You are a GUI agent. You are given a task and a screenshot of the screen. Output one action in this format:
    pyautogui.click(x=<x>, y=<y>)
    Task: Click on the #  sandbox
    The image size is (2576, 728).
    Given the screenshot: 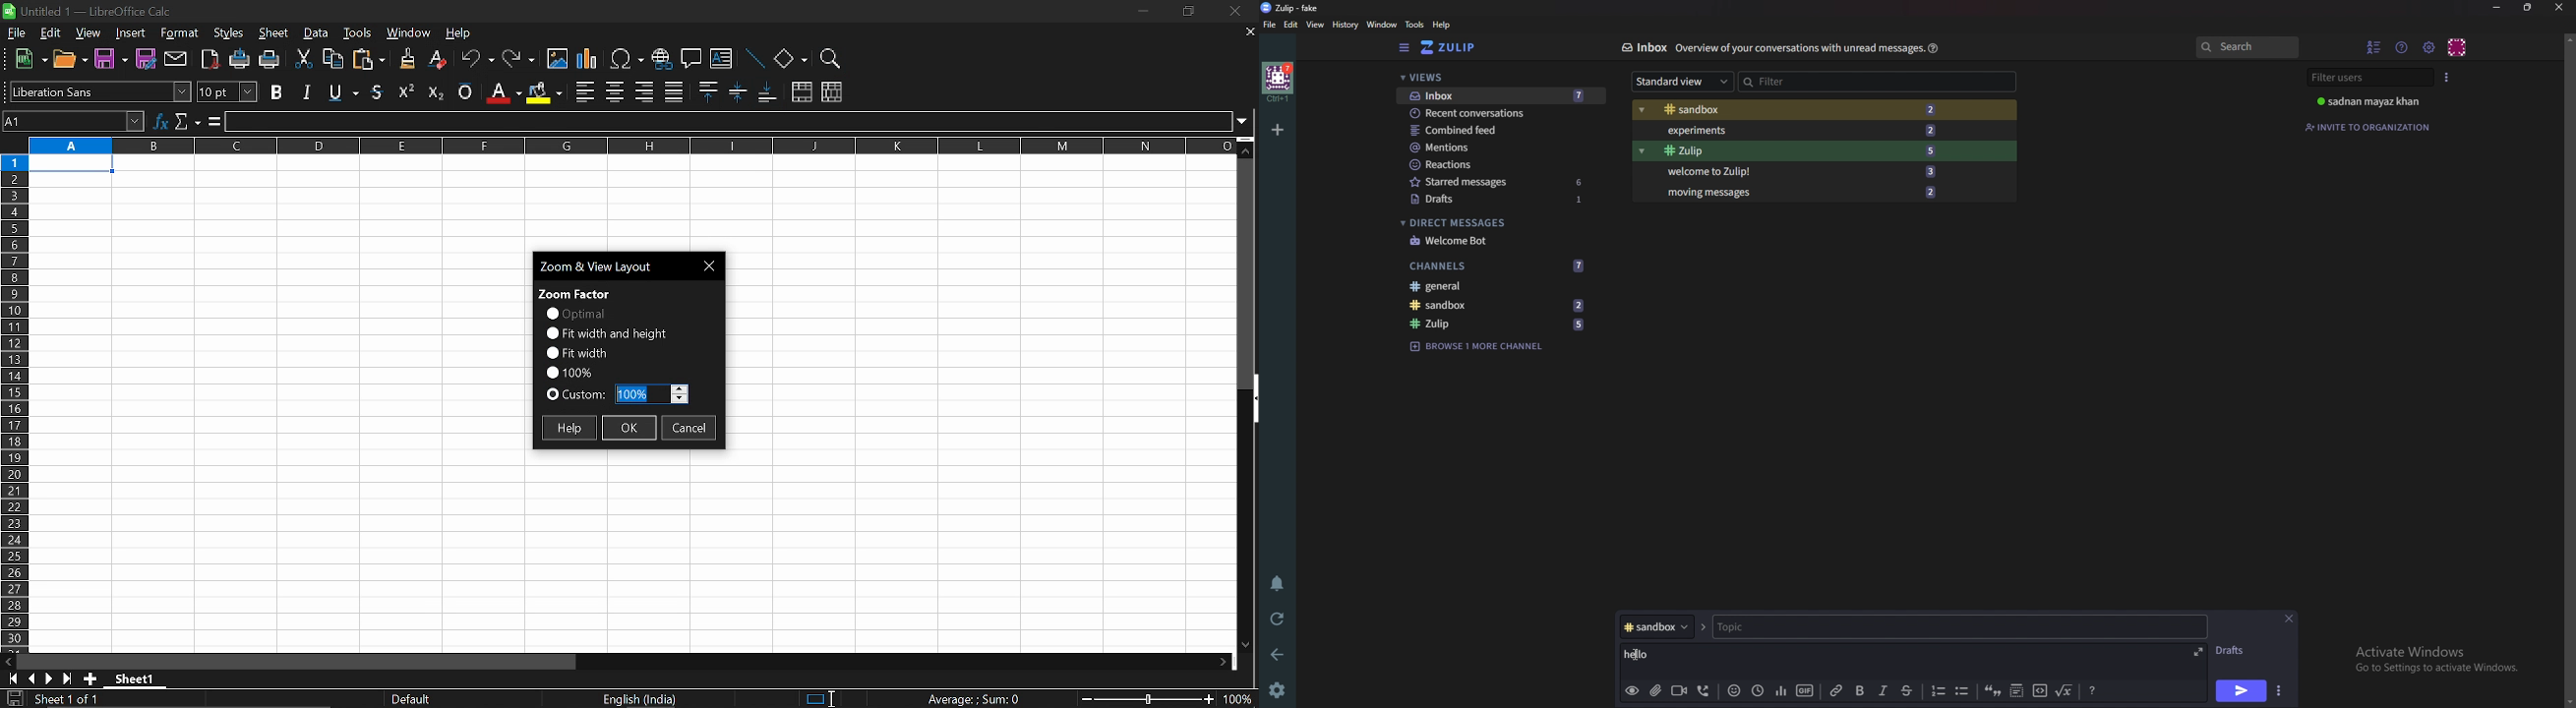 What is the action you would take?
    pyautogui.click(x=1665, y=626)
    